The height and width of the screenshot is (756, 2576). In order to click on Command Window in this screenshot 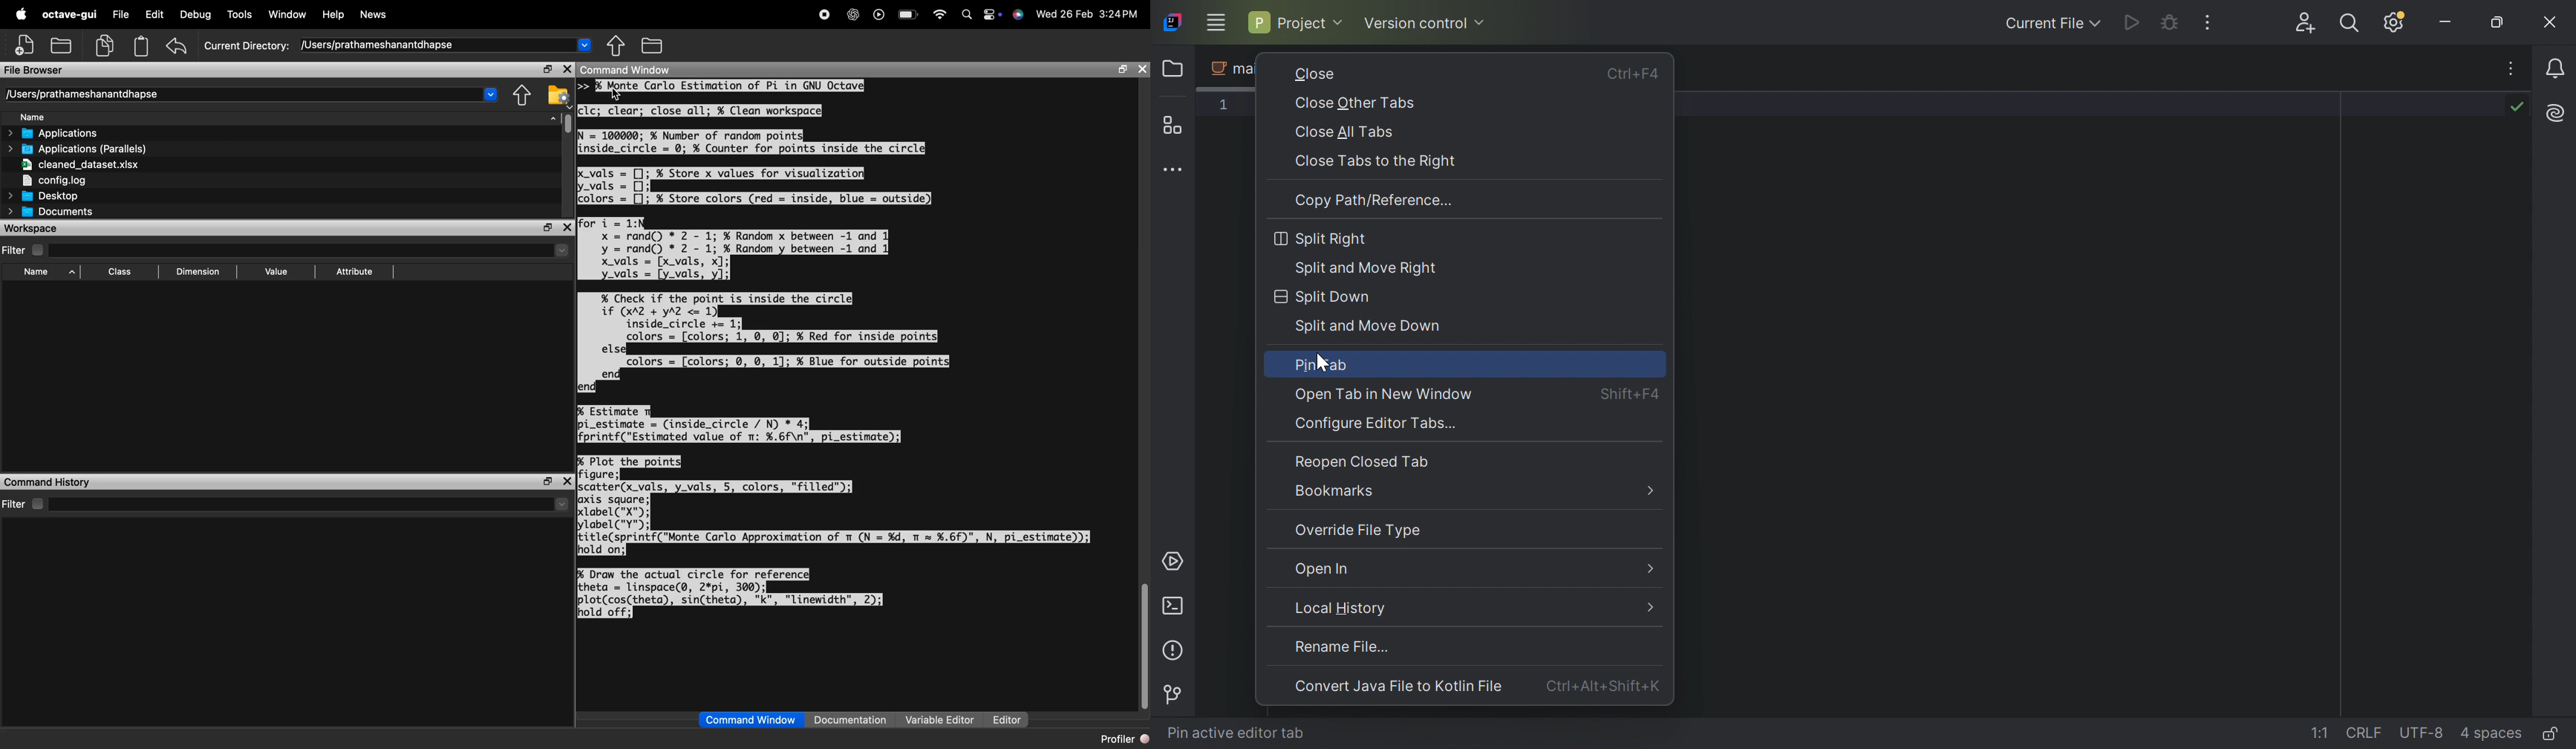, I will do `click(752, 720)`.